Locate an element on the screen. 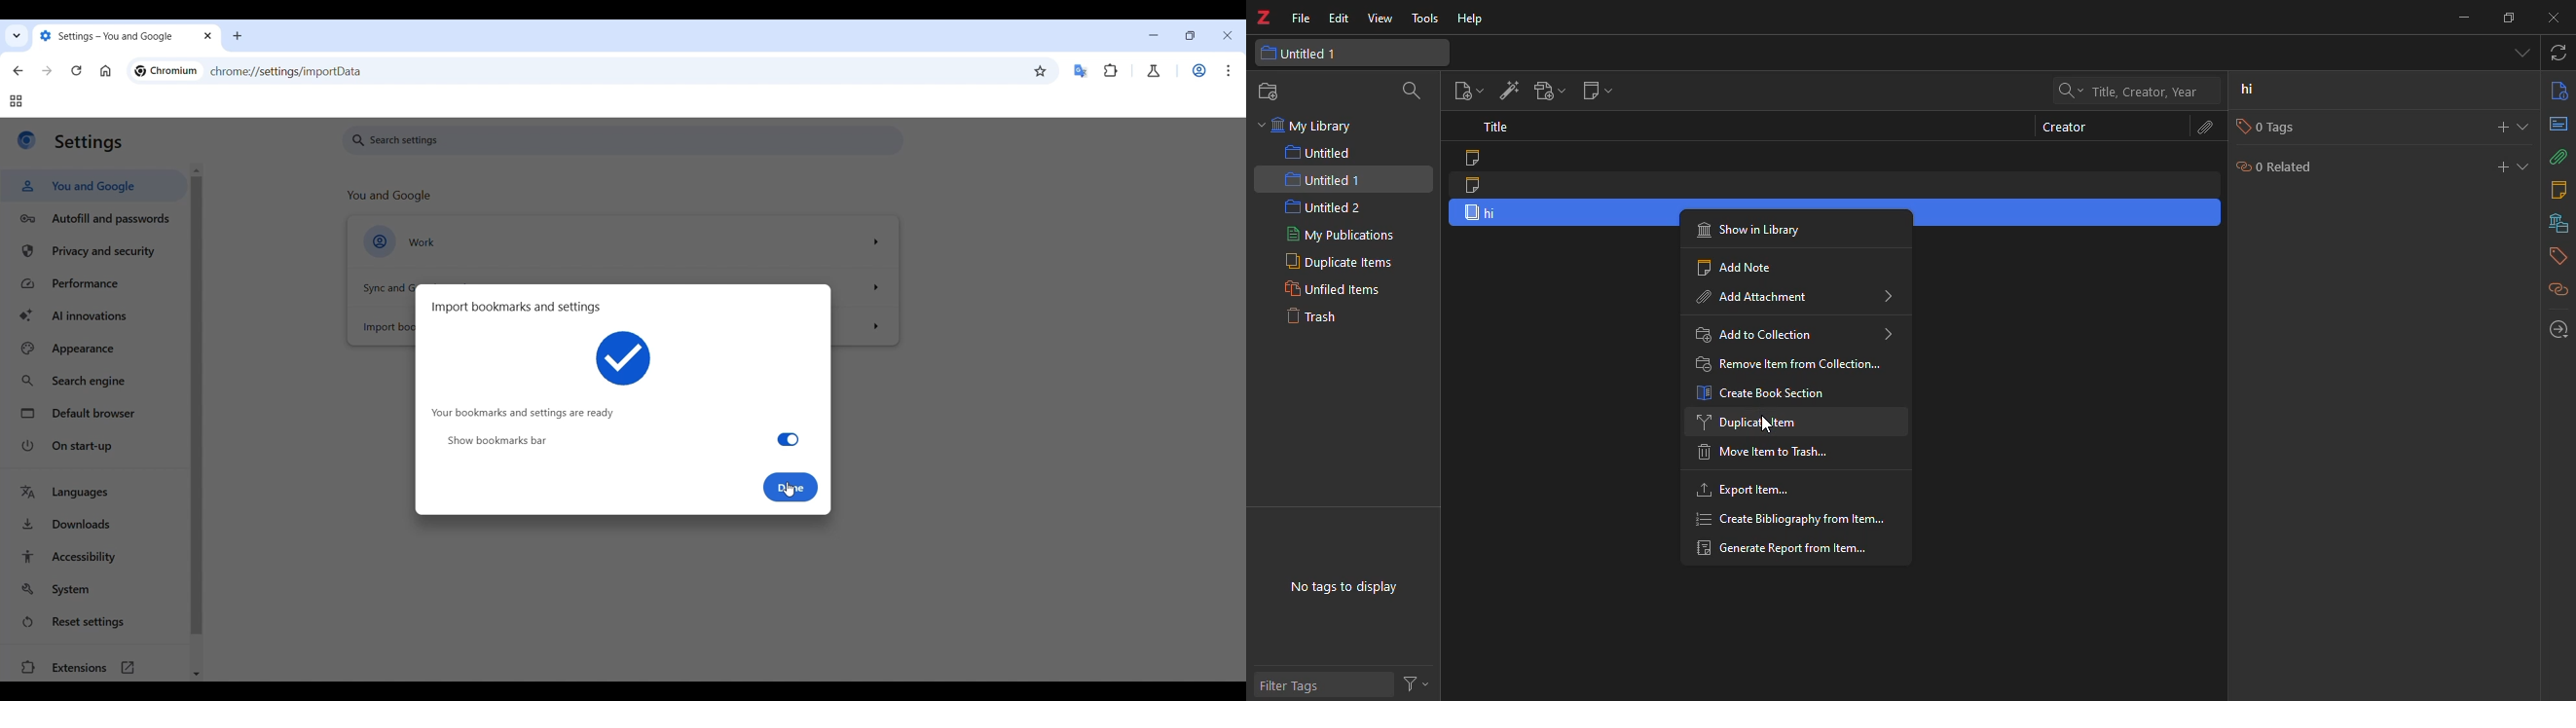  Chrome labs is located at coordinates (1153, 71).